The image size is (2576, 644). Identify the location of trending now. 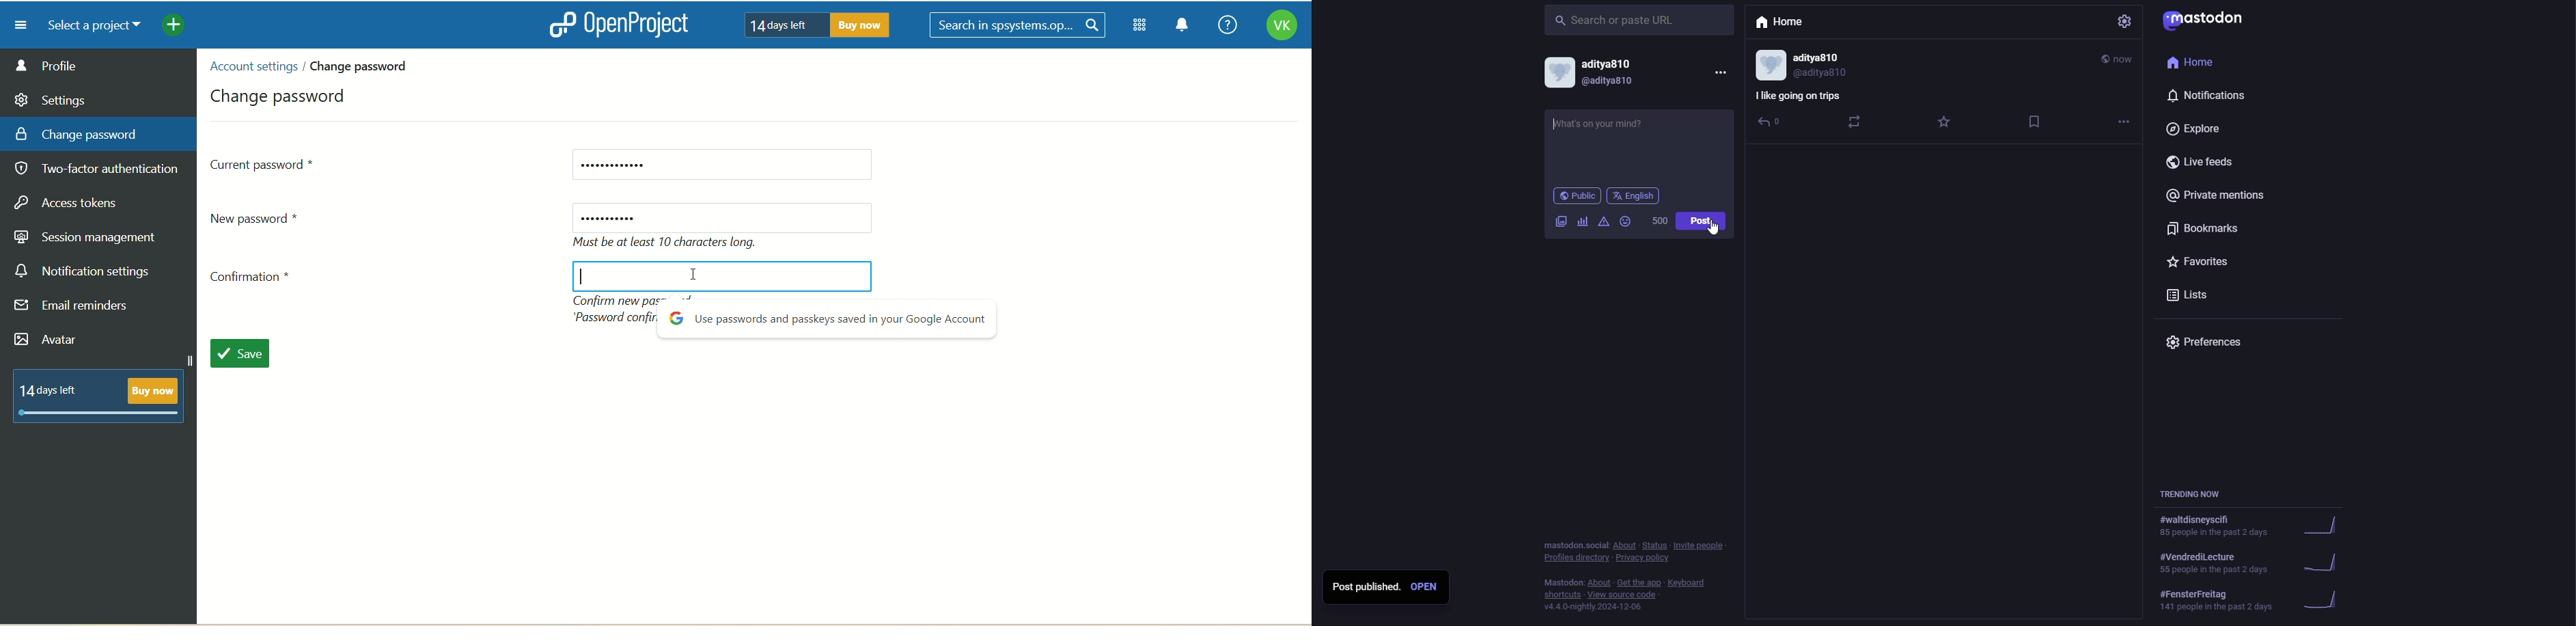
(2255, 561).